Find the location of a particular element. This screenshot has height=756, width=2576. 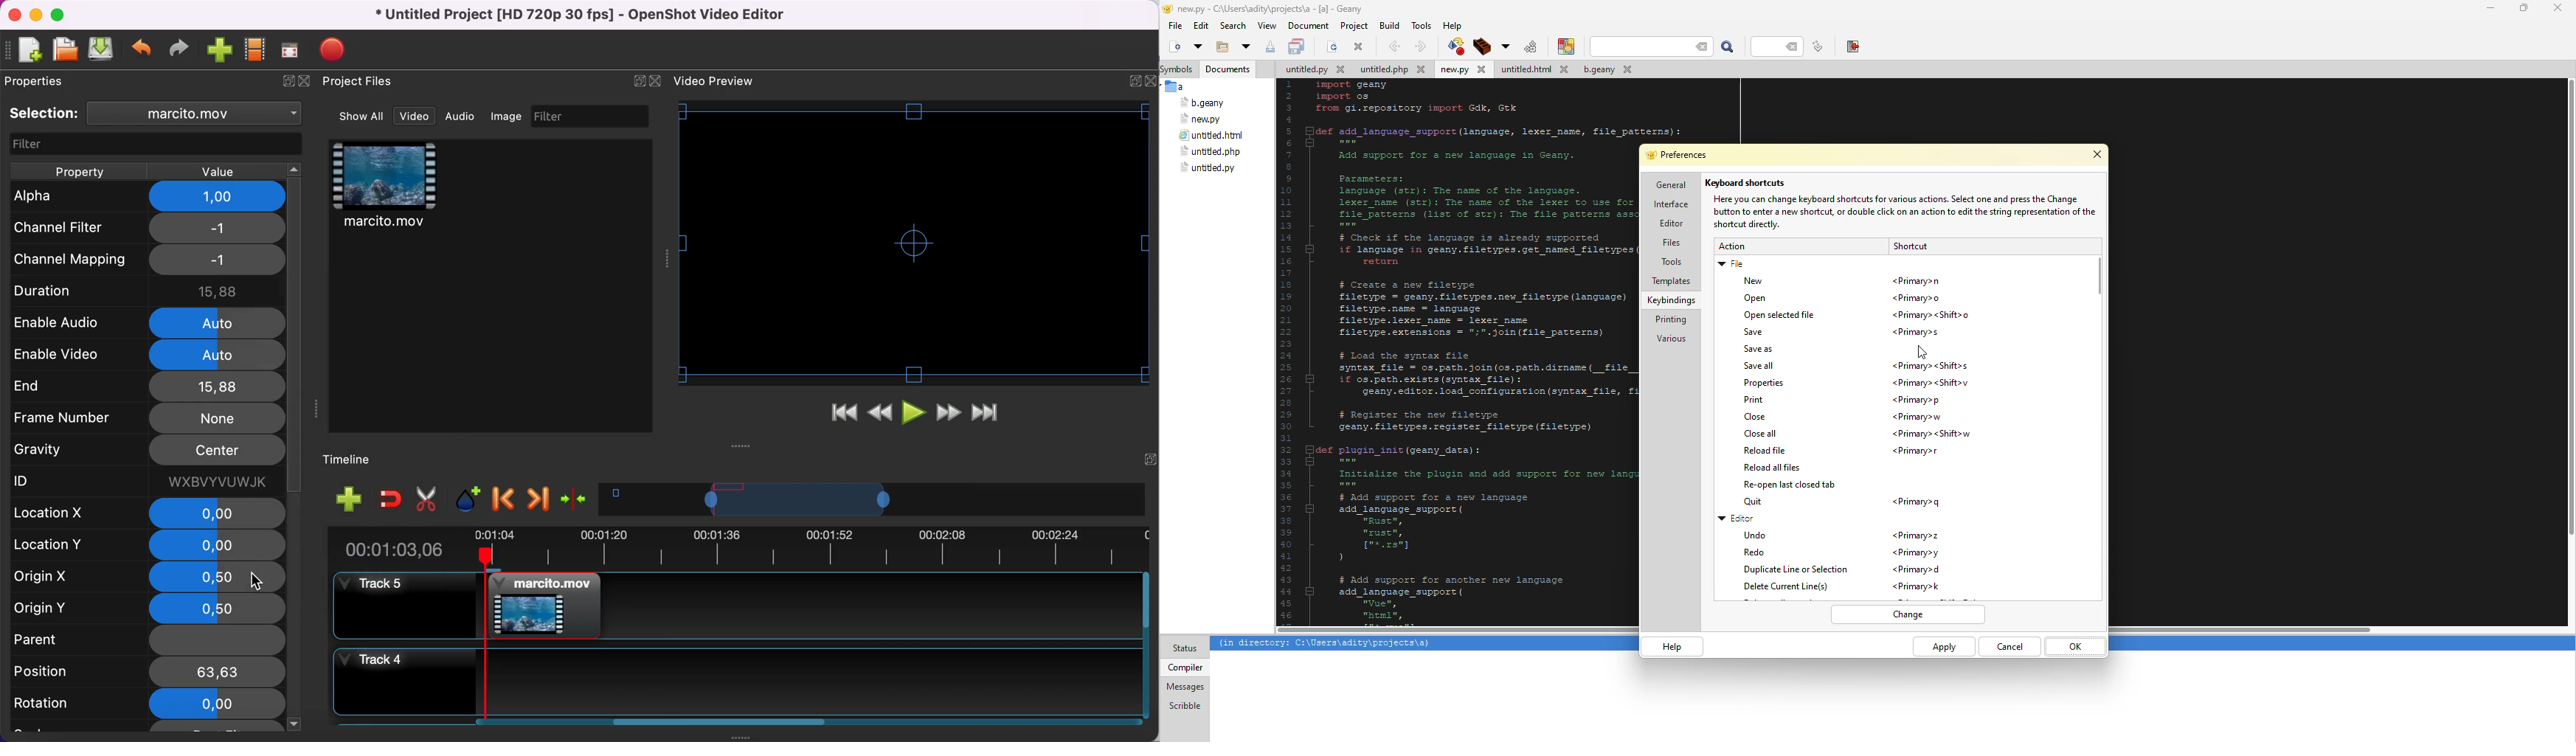

gravity center is located at coordinates (149, 451).